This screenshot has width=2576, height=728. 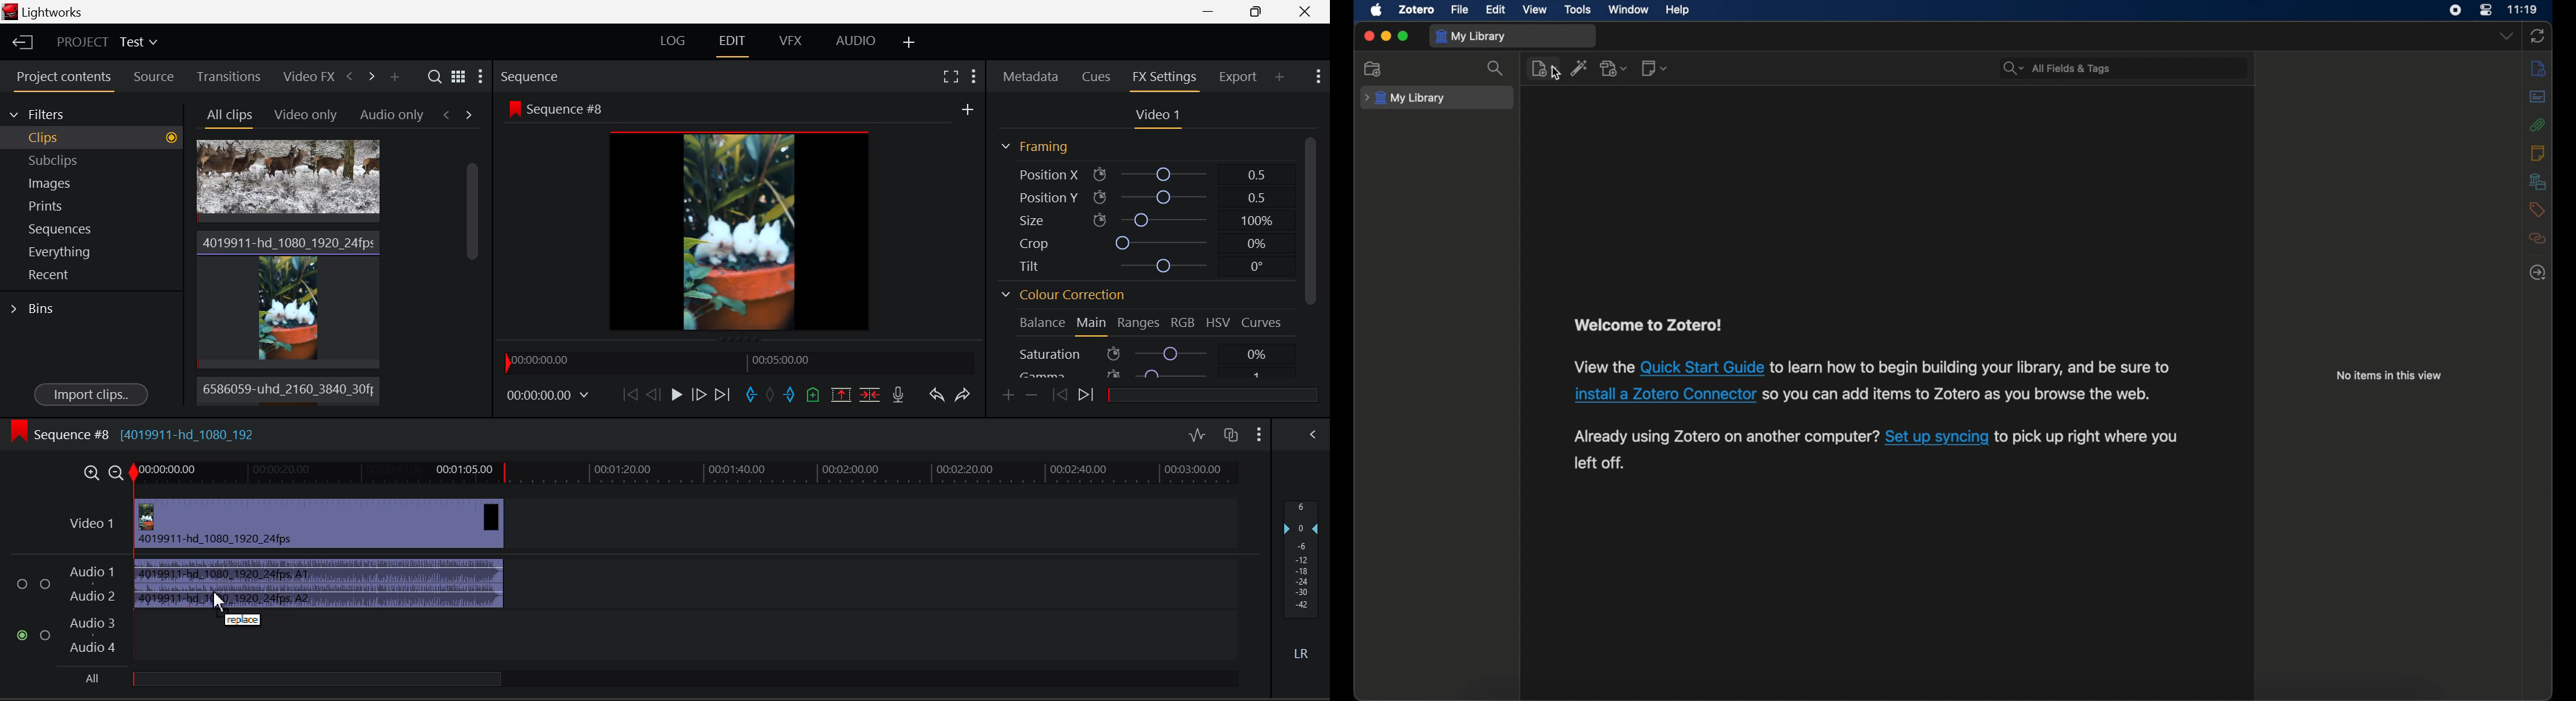 What do you see at coordinates (1156, 114) in the screenshot?
I see `Video Settings` at bounding box center [1156, 114].